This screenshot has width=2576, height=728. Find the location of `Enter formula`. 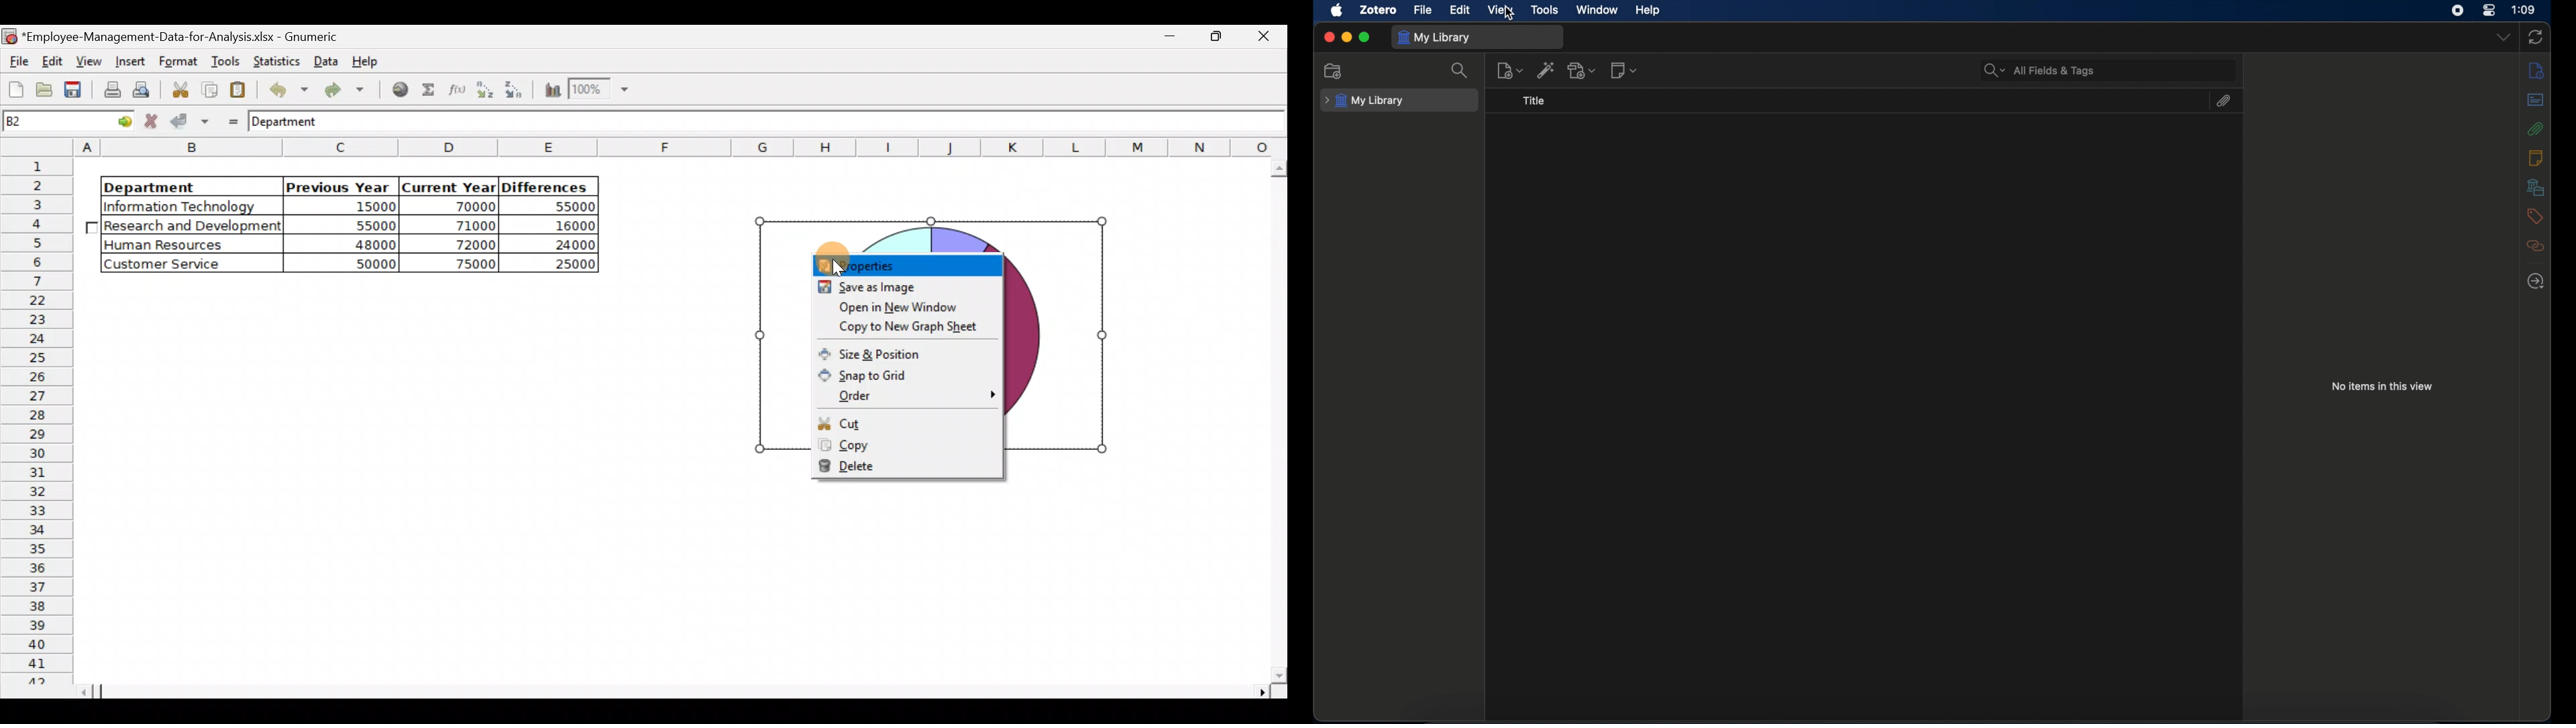

Enter formula is located at coordinates (229, 120).